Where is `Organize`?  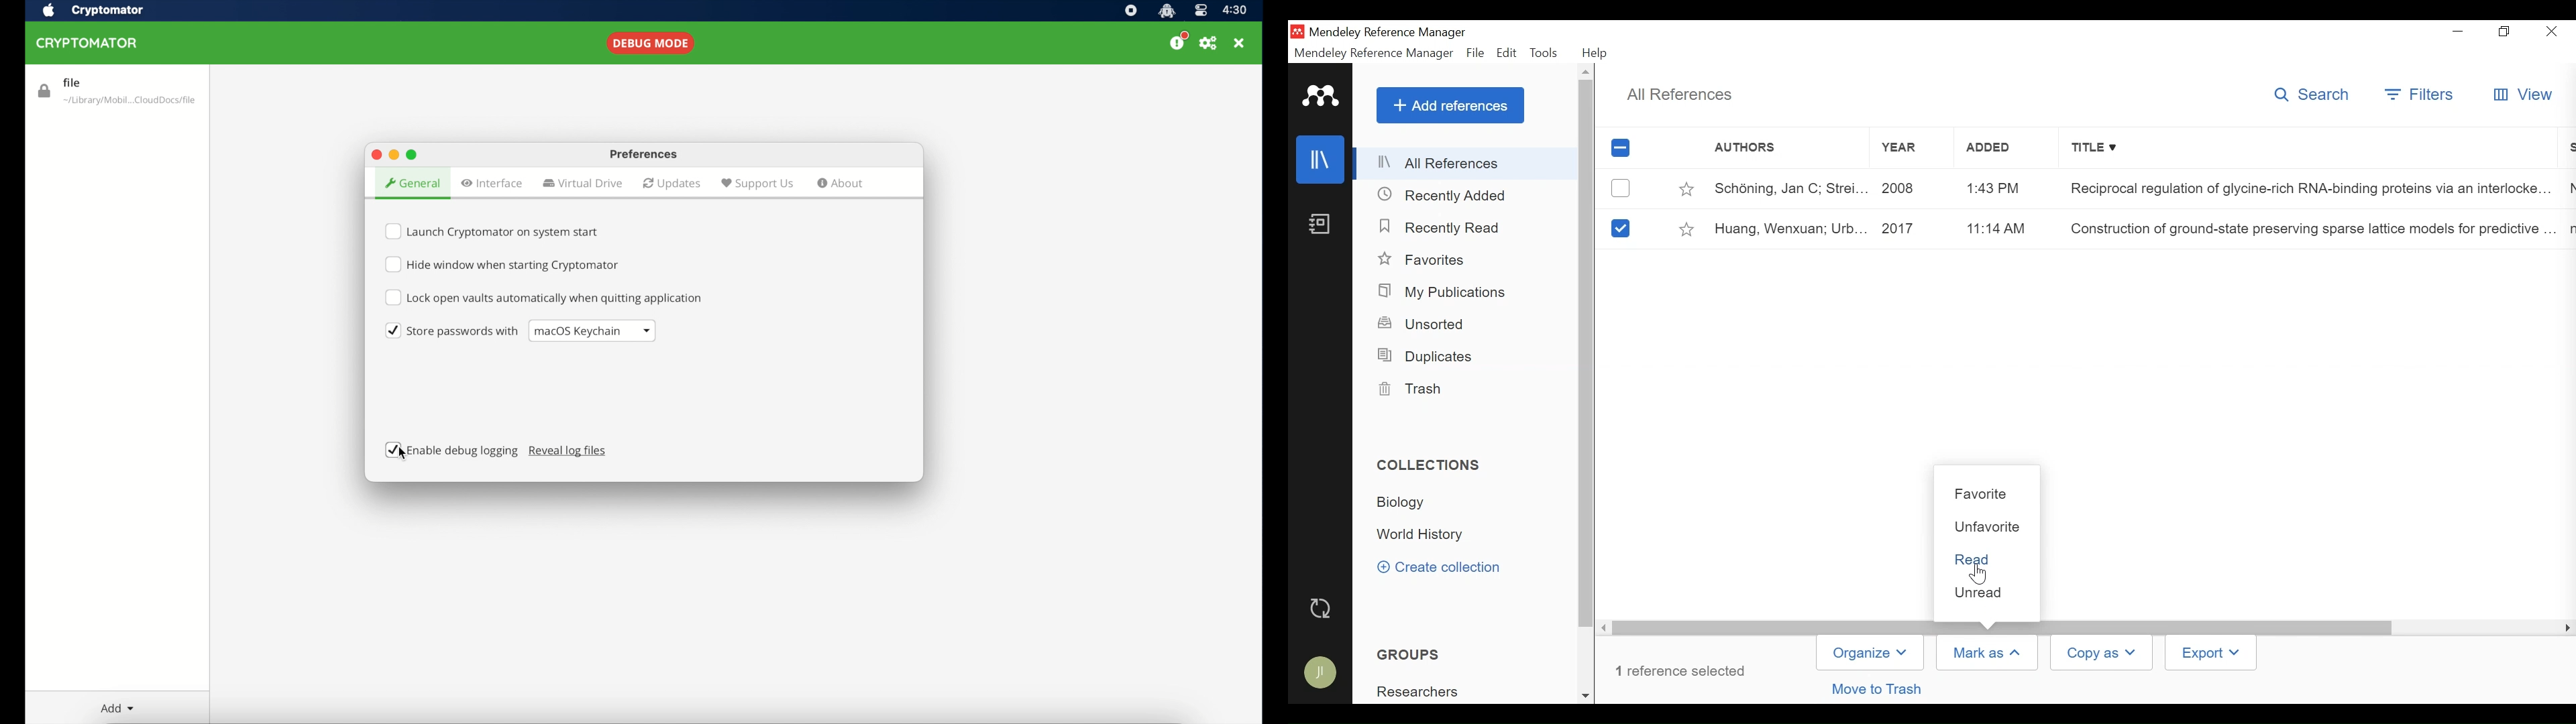
Organize is located at coordinates (1870, 652).